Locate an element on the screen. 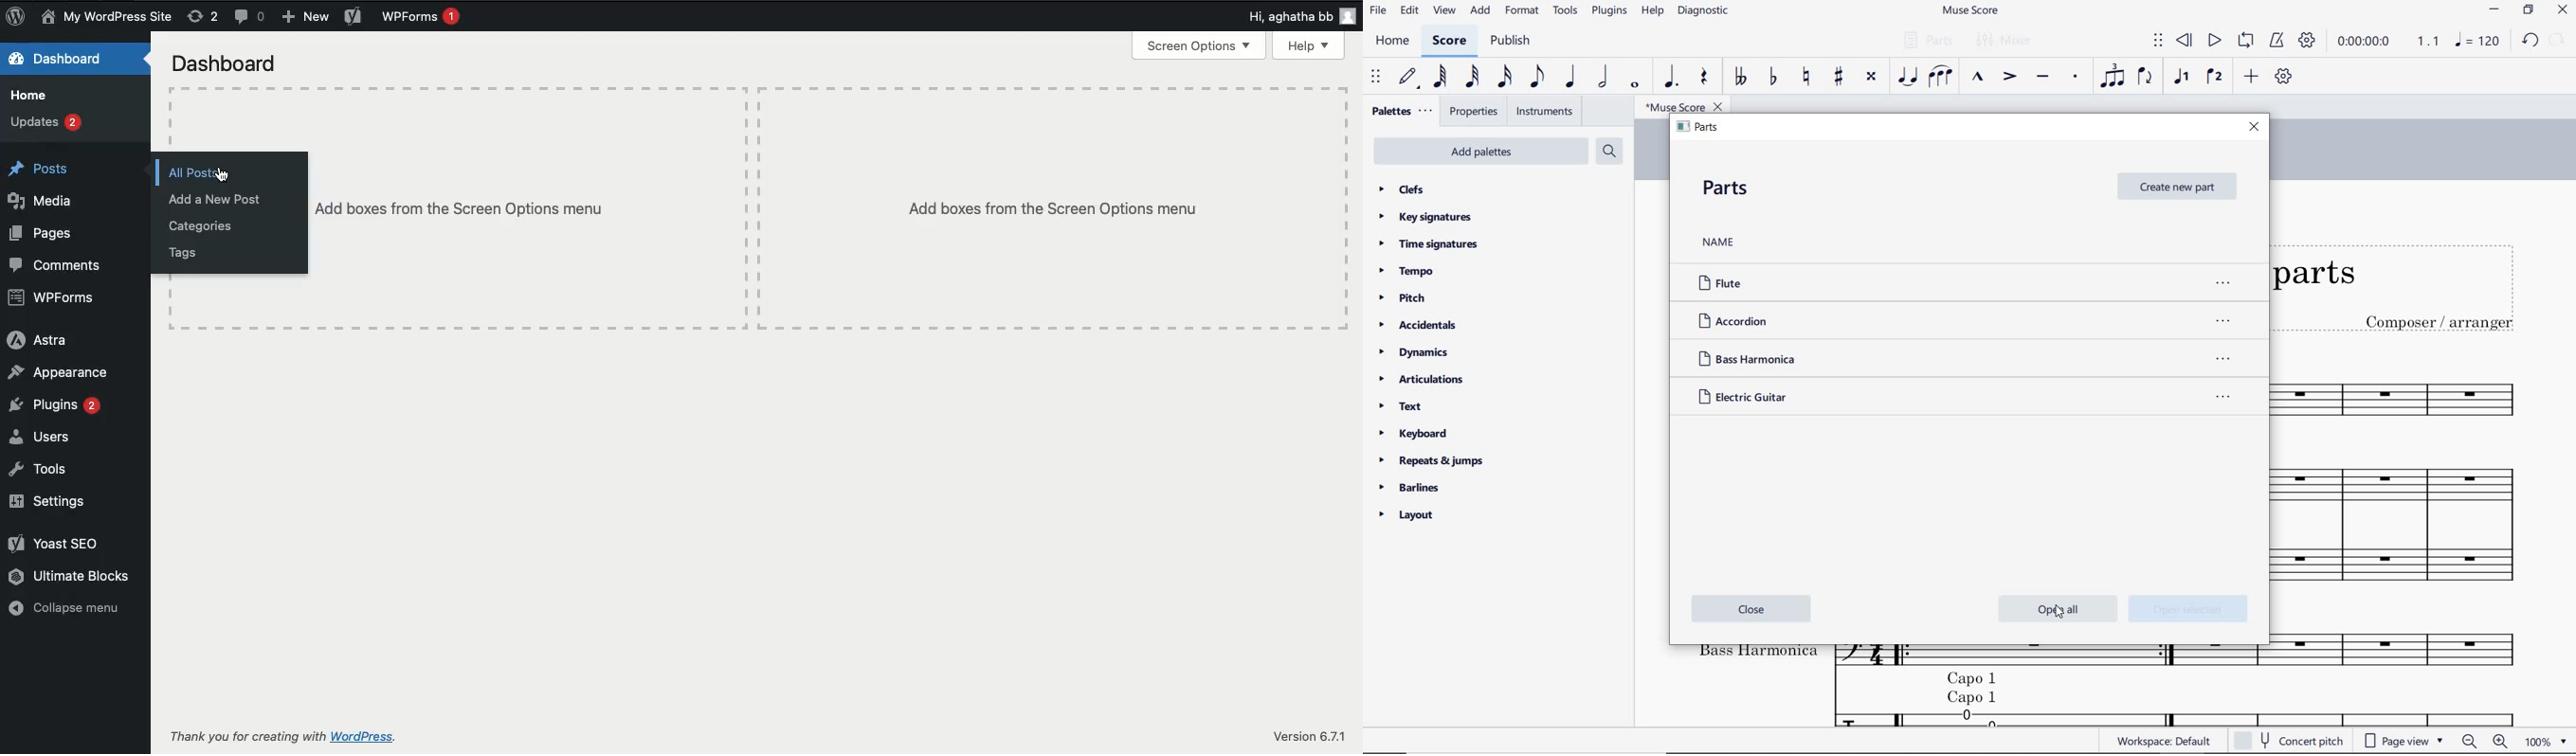 This screenshot has height=756, width=2576. file is located at coordinates (1377, 10).